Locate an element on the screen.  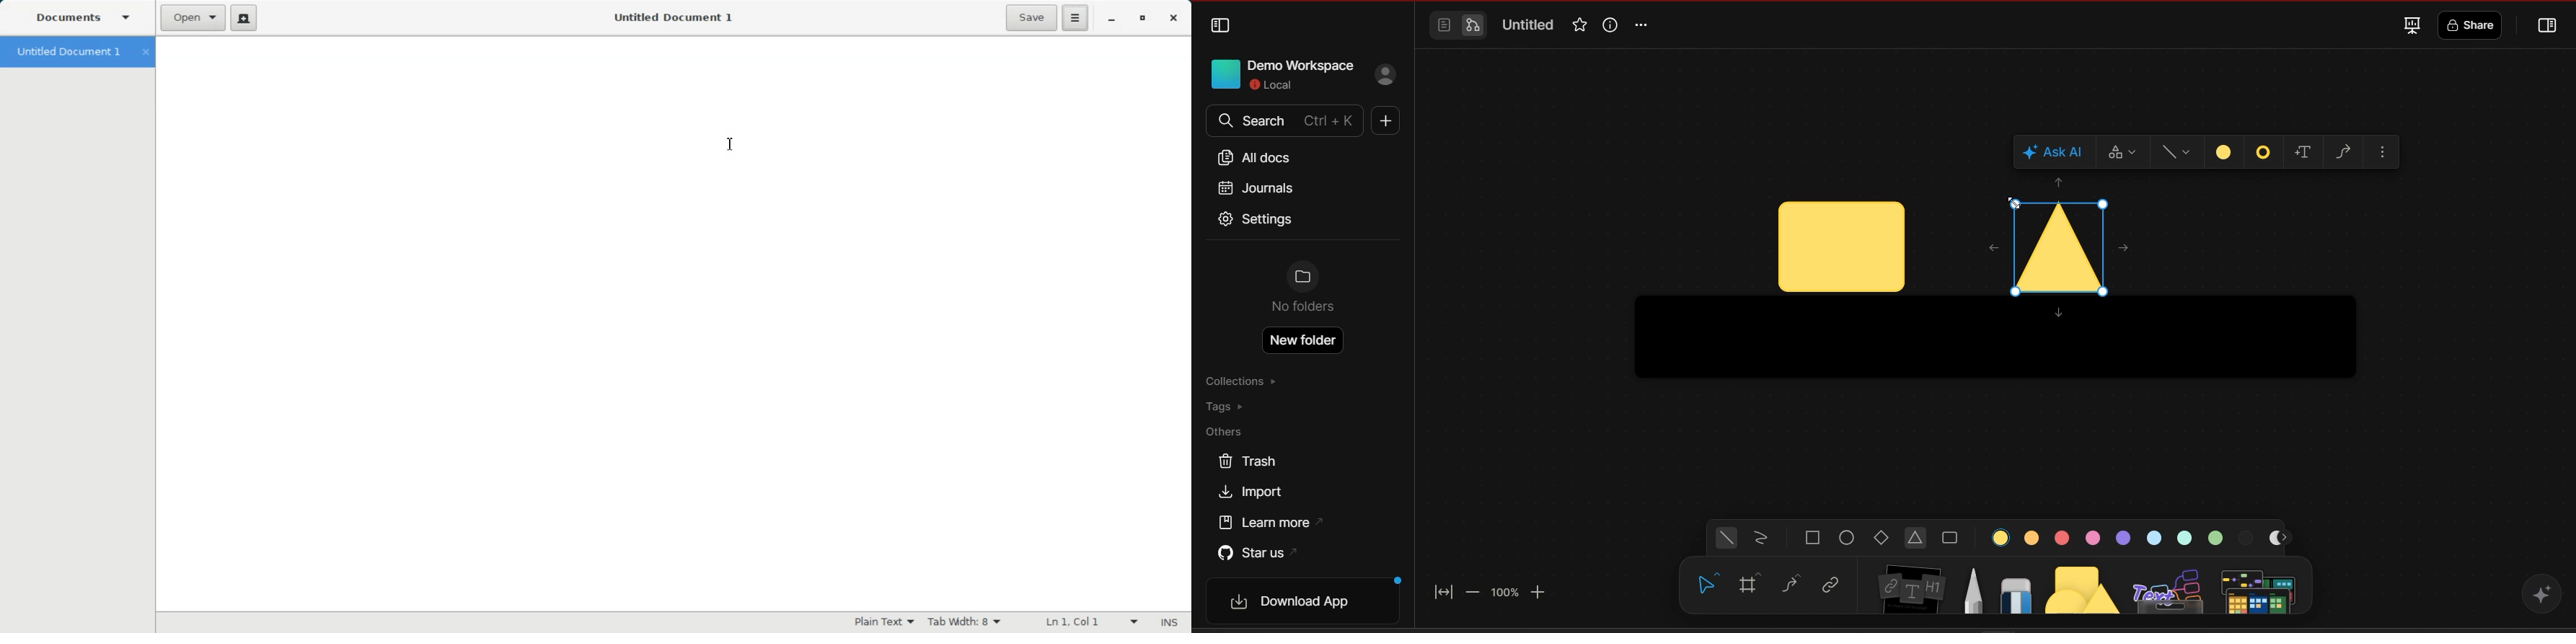
ellipse is located at coordinates (1848, 538).